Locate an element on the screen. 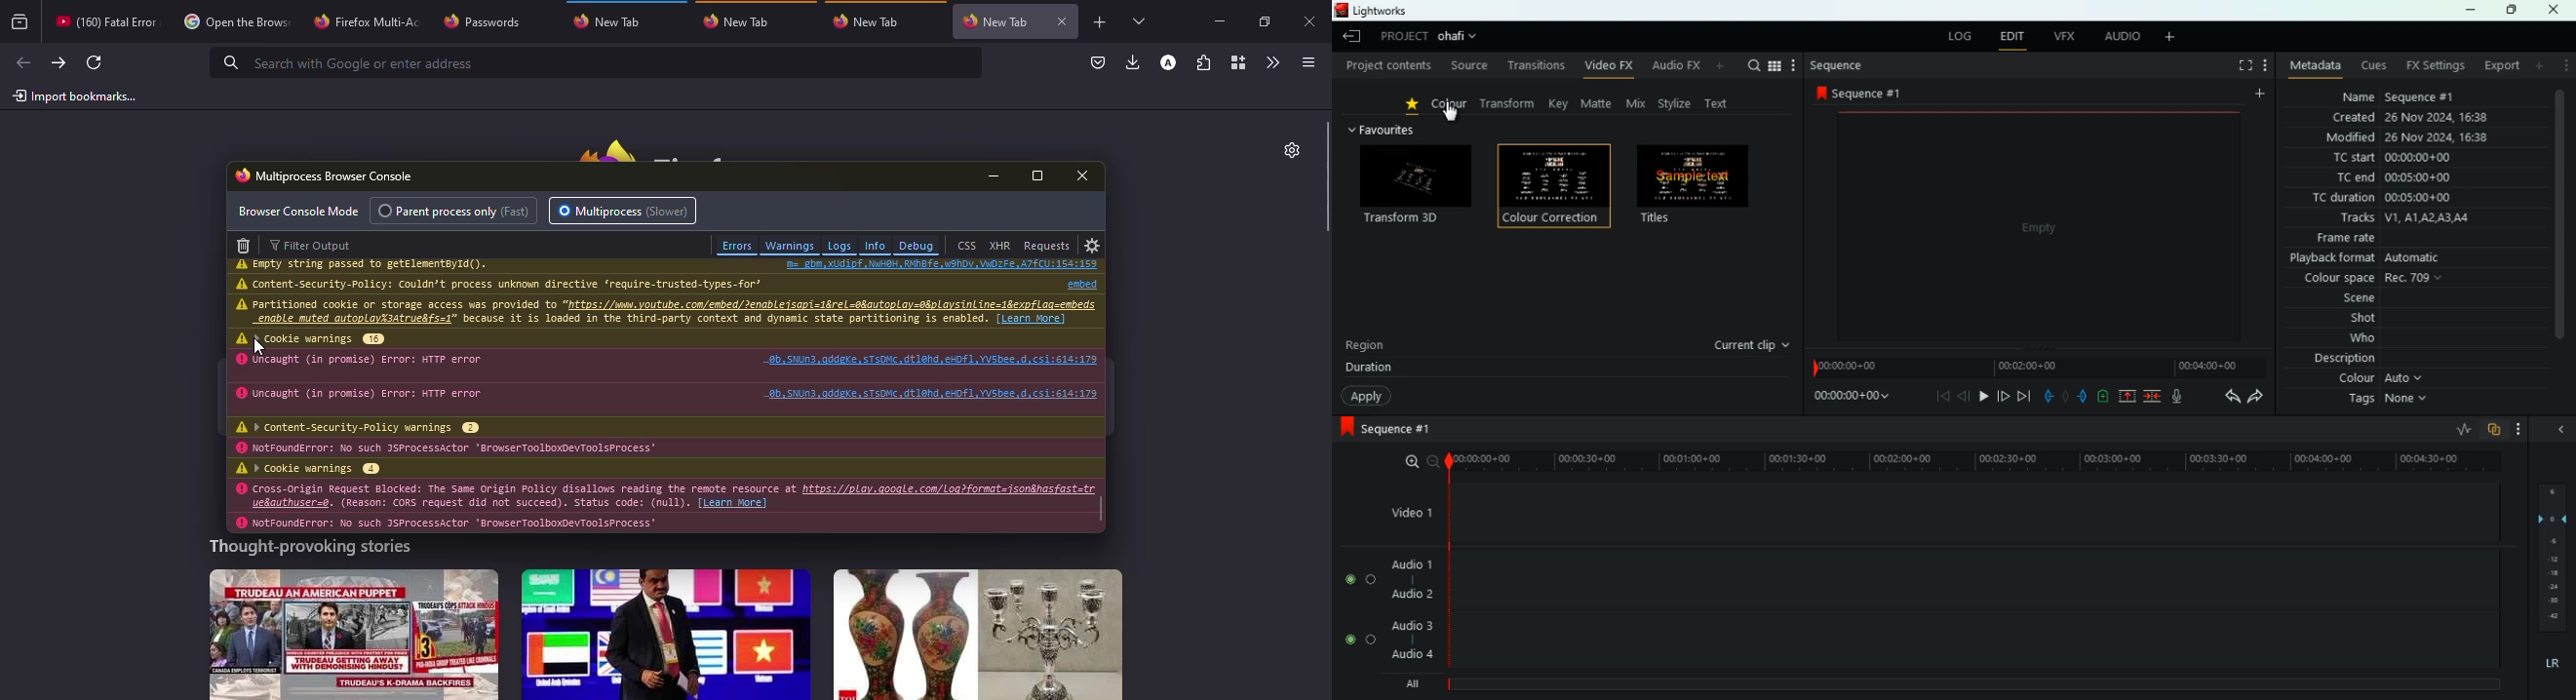 This screenshot has height=700, width=2576. maximize is located at coordinates (1038, 176).